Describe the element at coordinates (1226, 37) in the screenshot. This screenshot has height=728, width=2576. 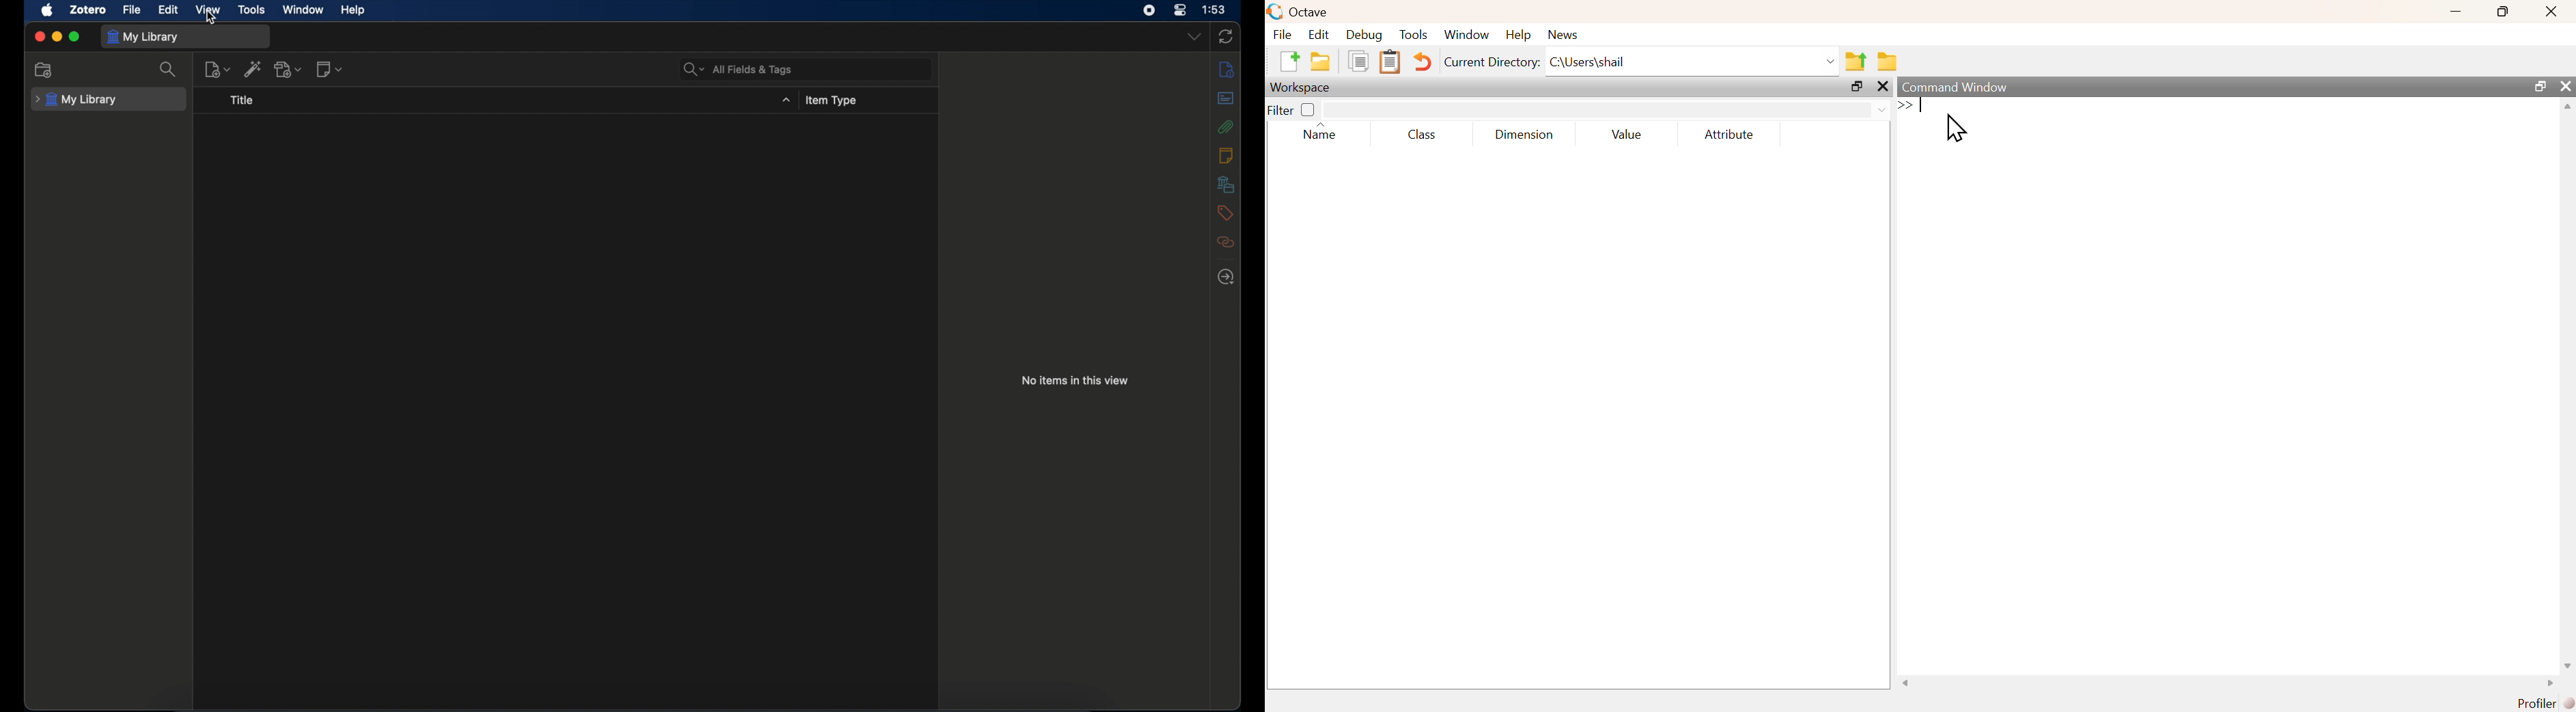
I see `sync` at that location.